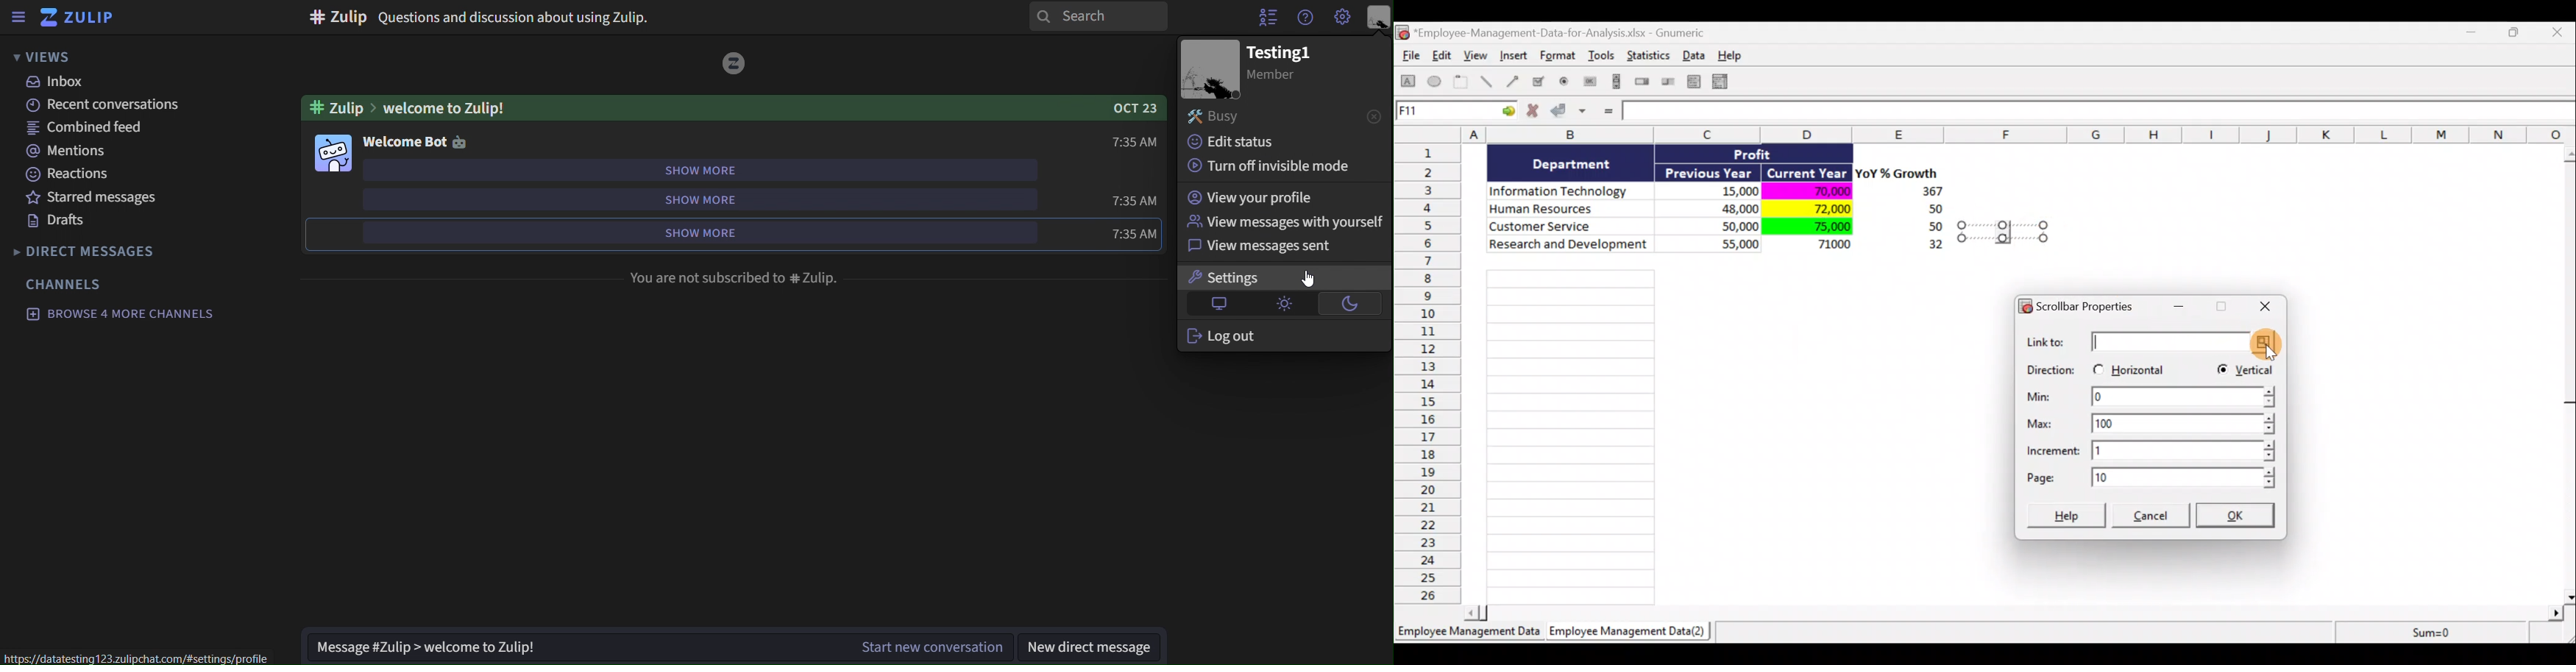 The height and width of the screenshot is (672, 2576). What do you see at coordinates (656, 647) in the screenshot?
I see `start new conversation` at bounding box center [656, 647].